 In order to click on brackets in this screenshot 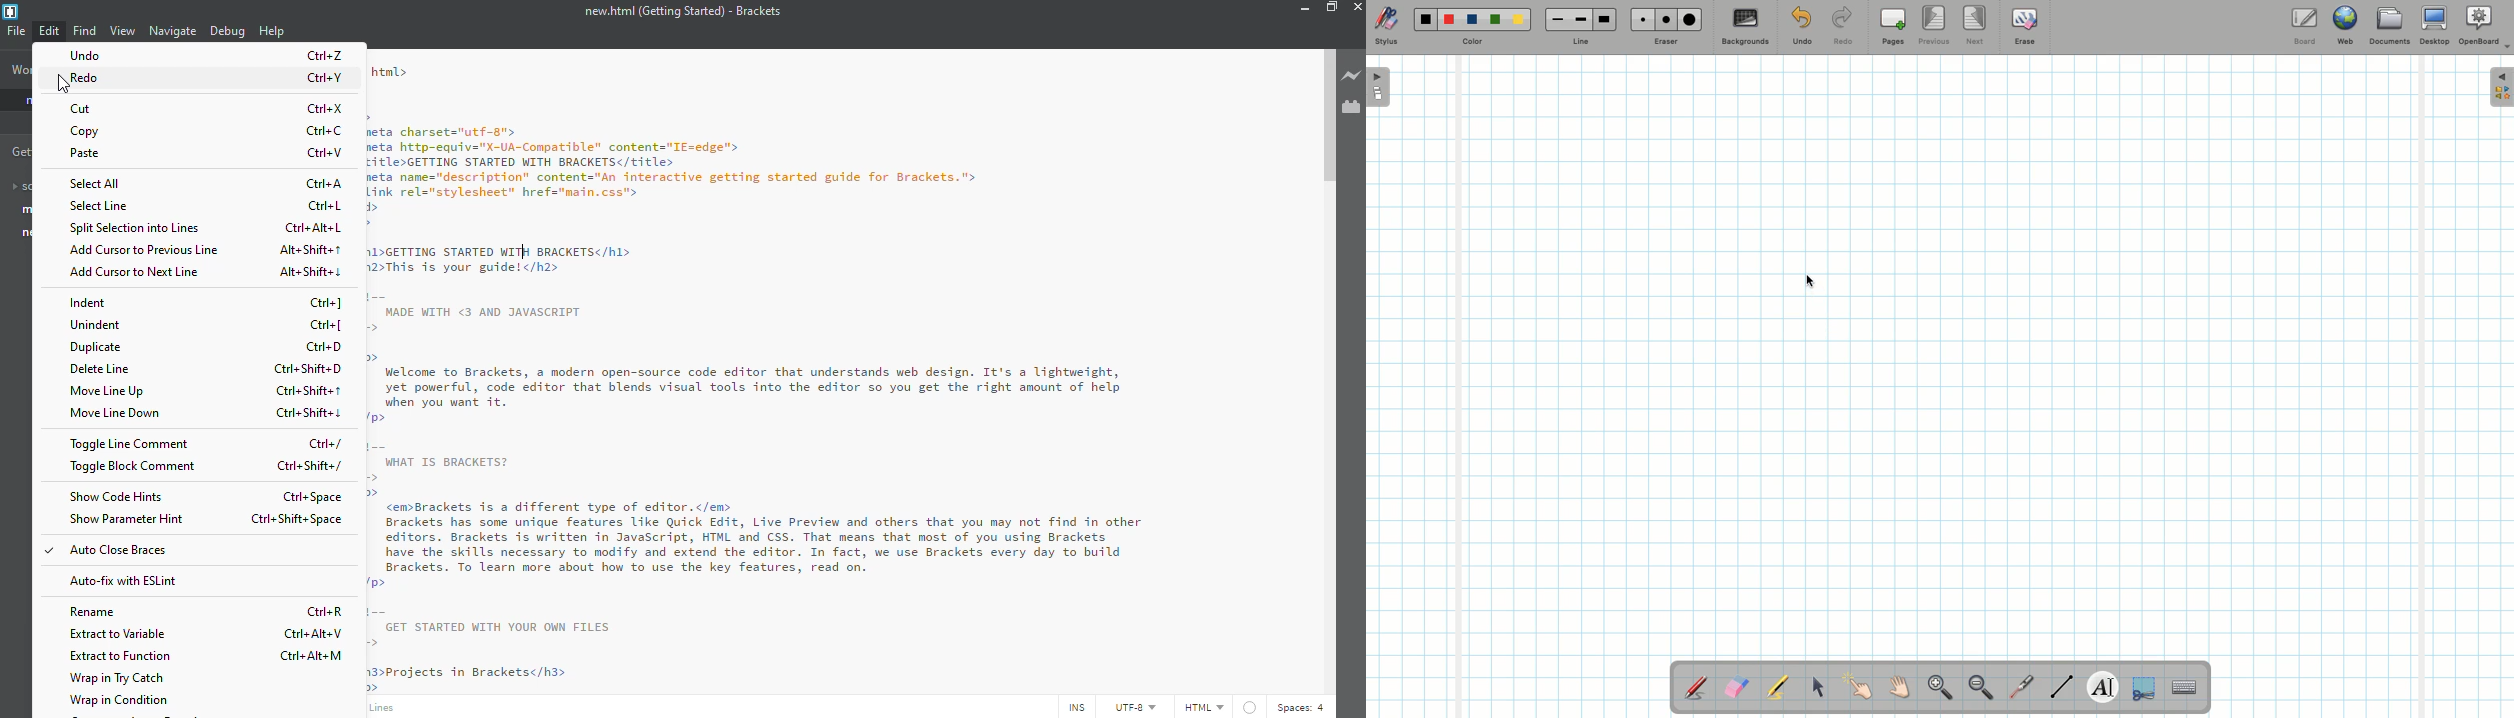, I will do `click(9, 12)`.